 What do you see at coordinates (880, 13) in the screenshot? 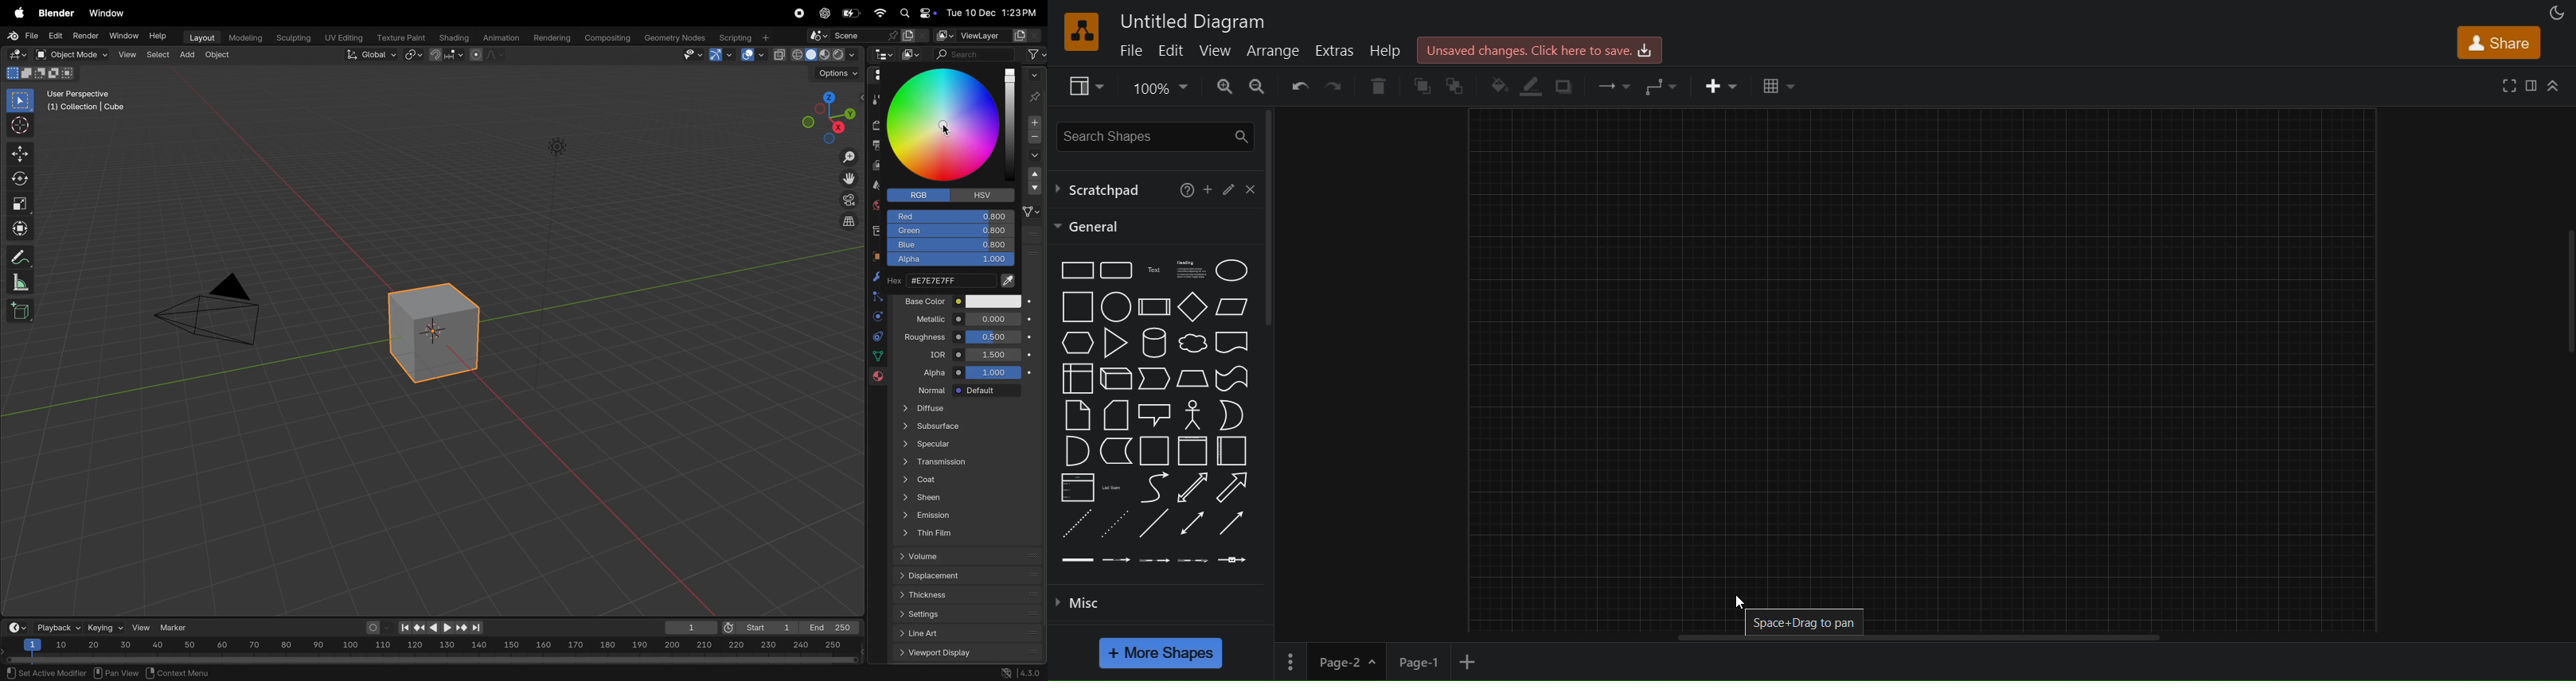
I see `wifi` at bounding box center [880, 13].